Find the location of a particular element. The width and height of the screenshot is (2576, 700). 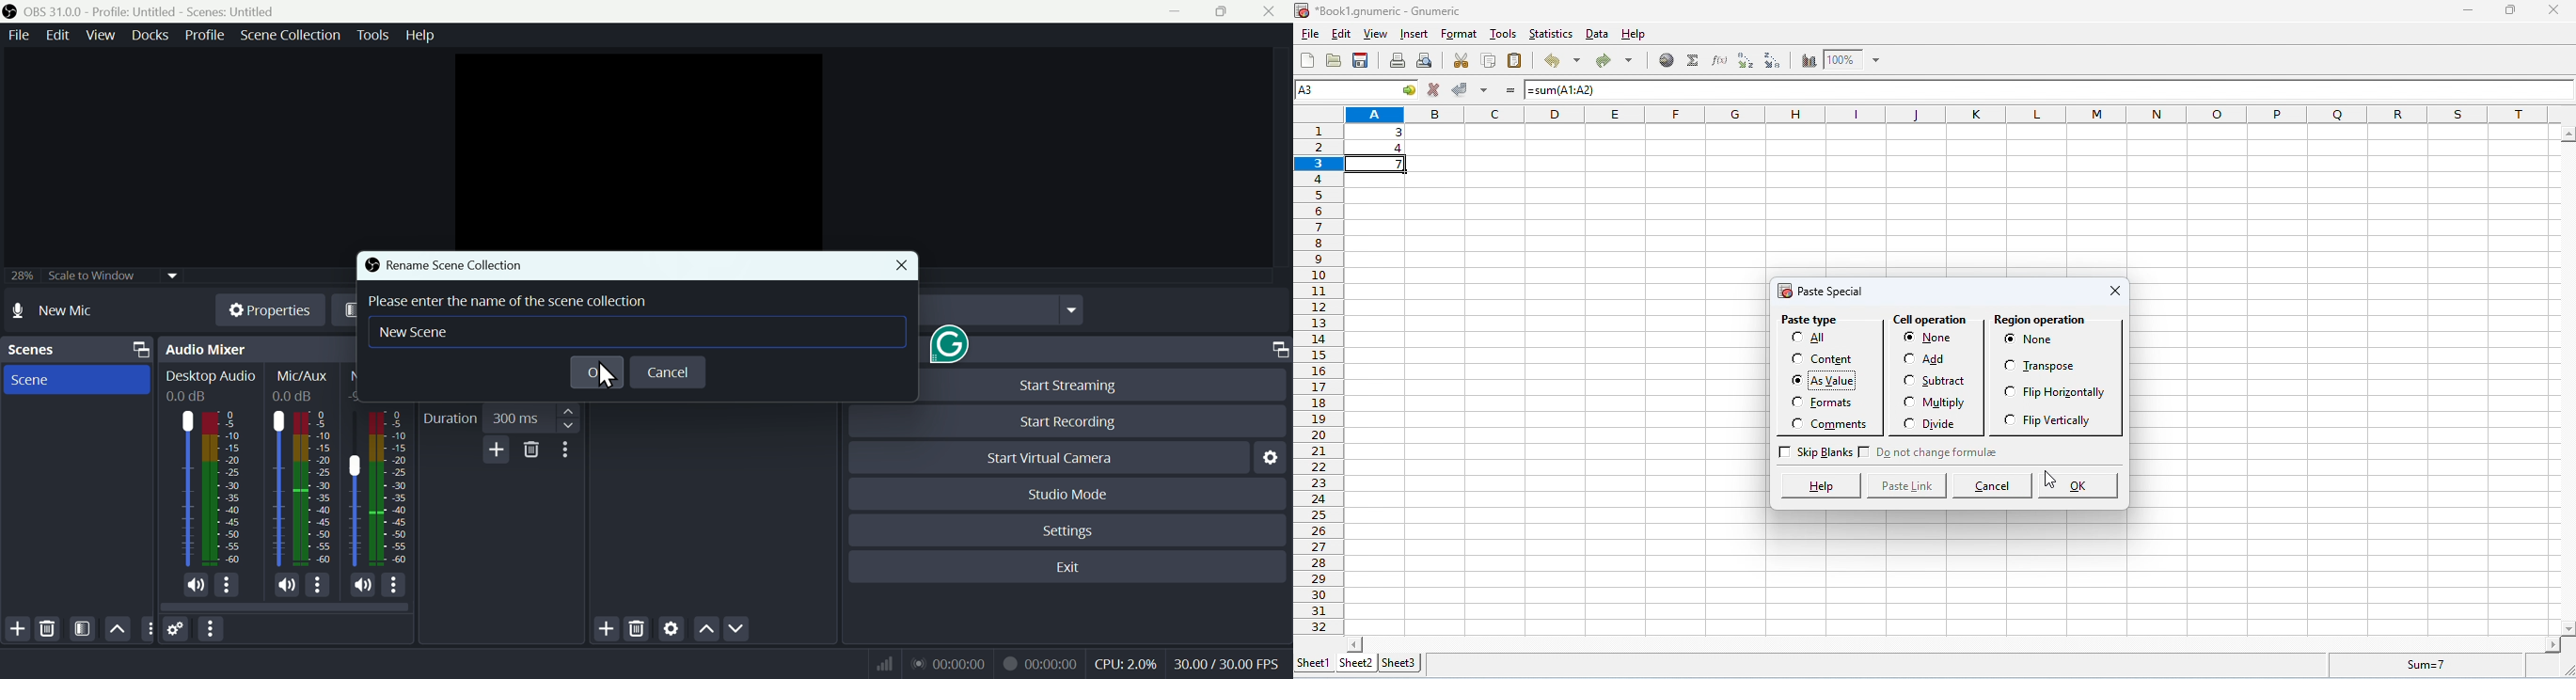

Delete is located at coordinates (532, 453).